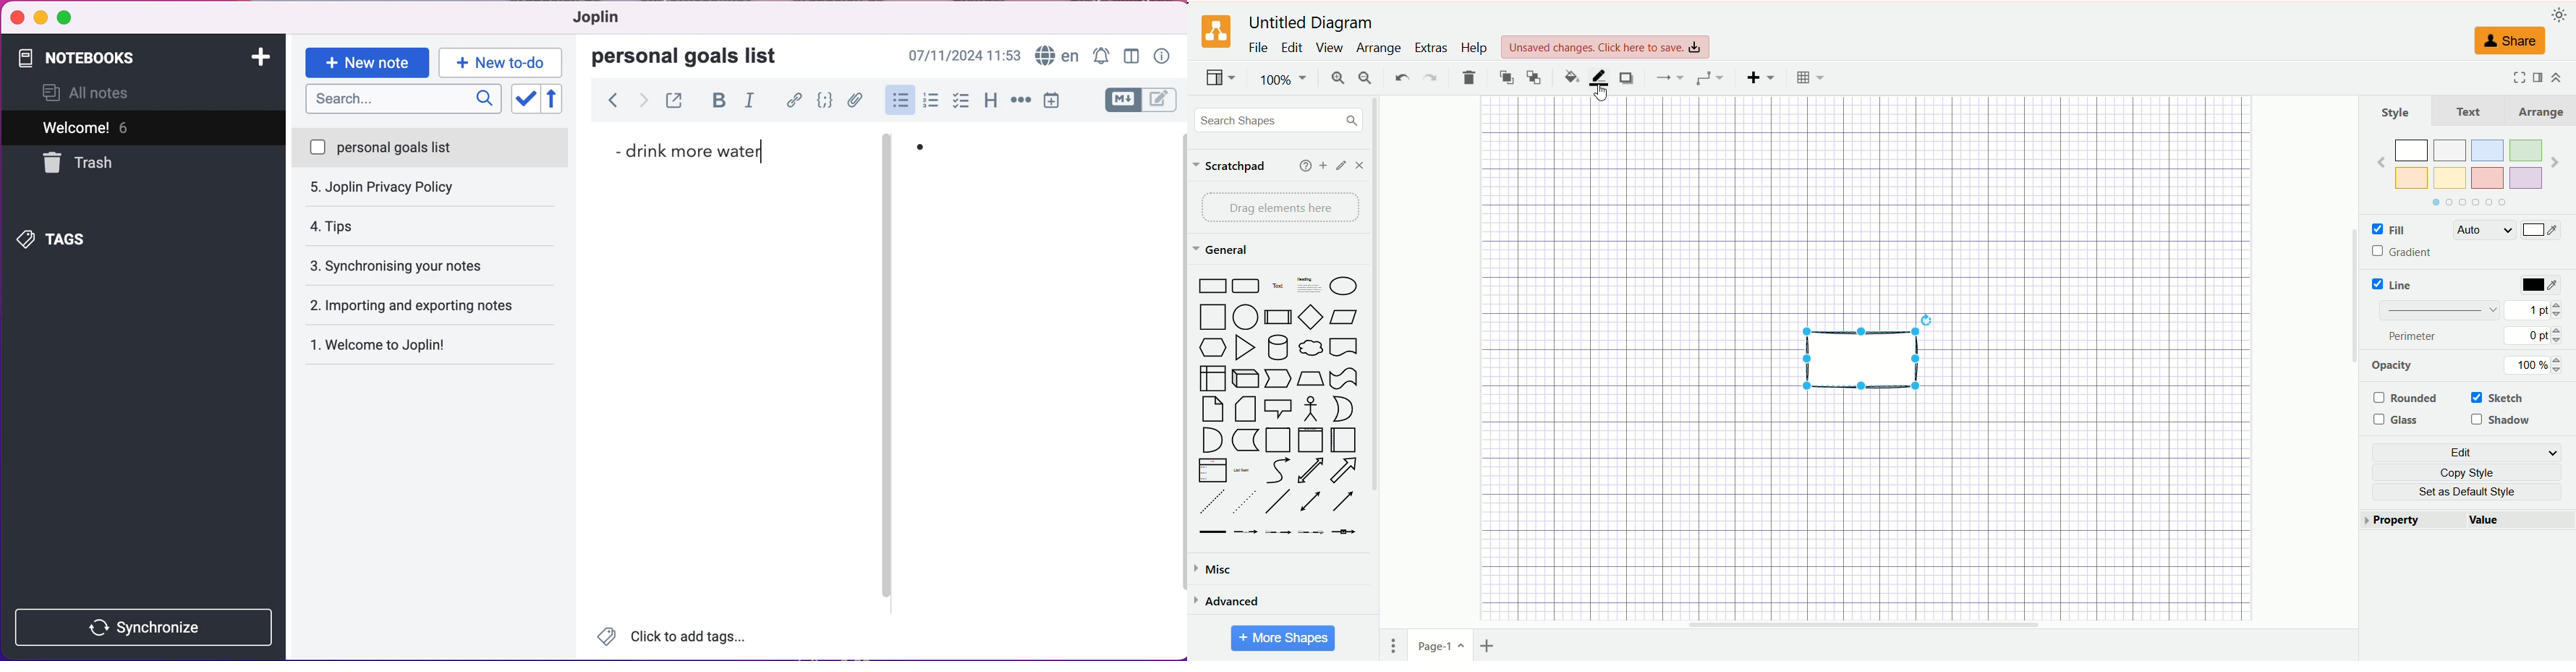 Image resolution: width=2576 pixels, height=672 pixels. What do you see at coordinates (2394, 284) in the screenshot?
I see `line` at bounding box center [2394, 284].